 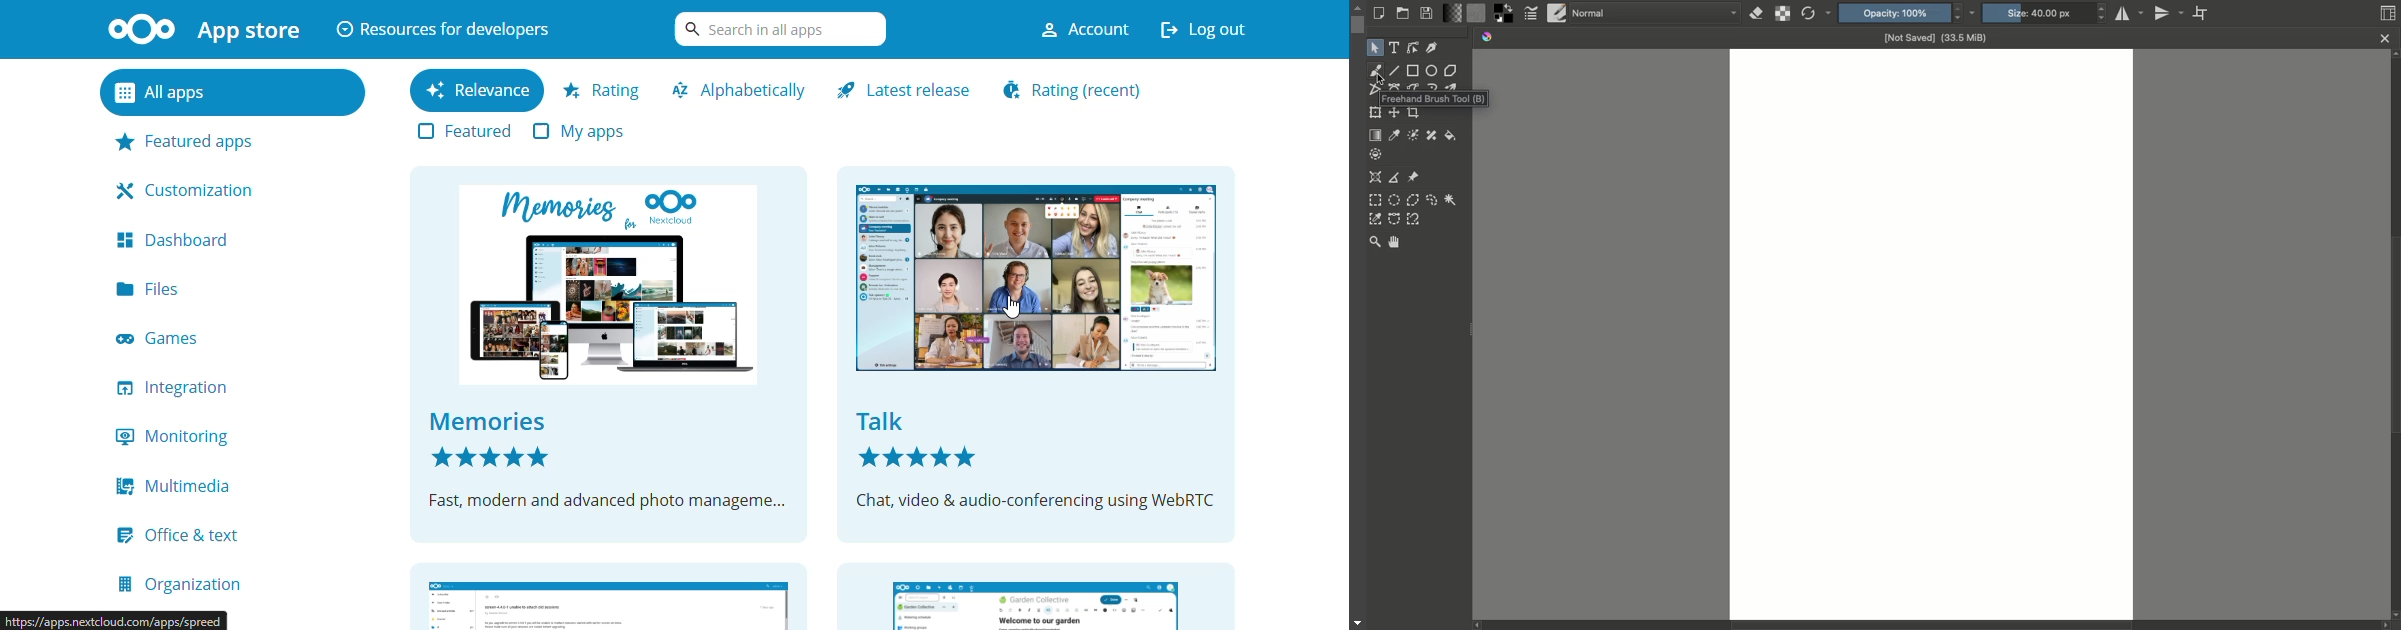 I want to click on Polyline, so click(x=1374, y=92).